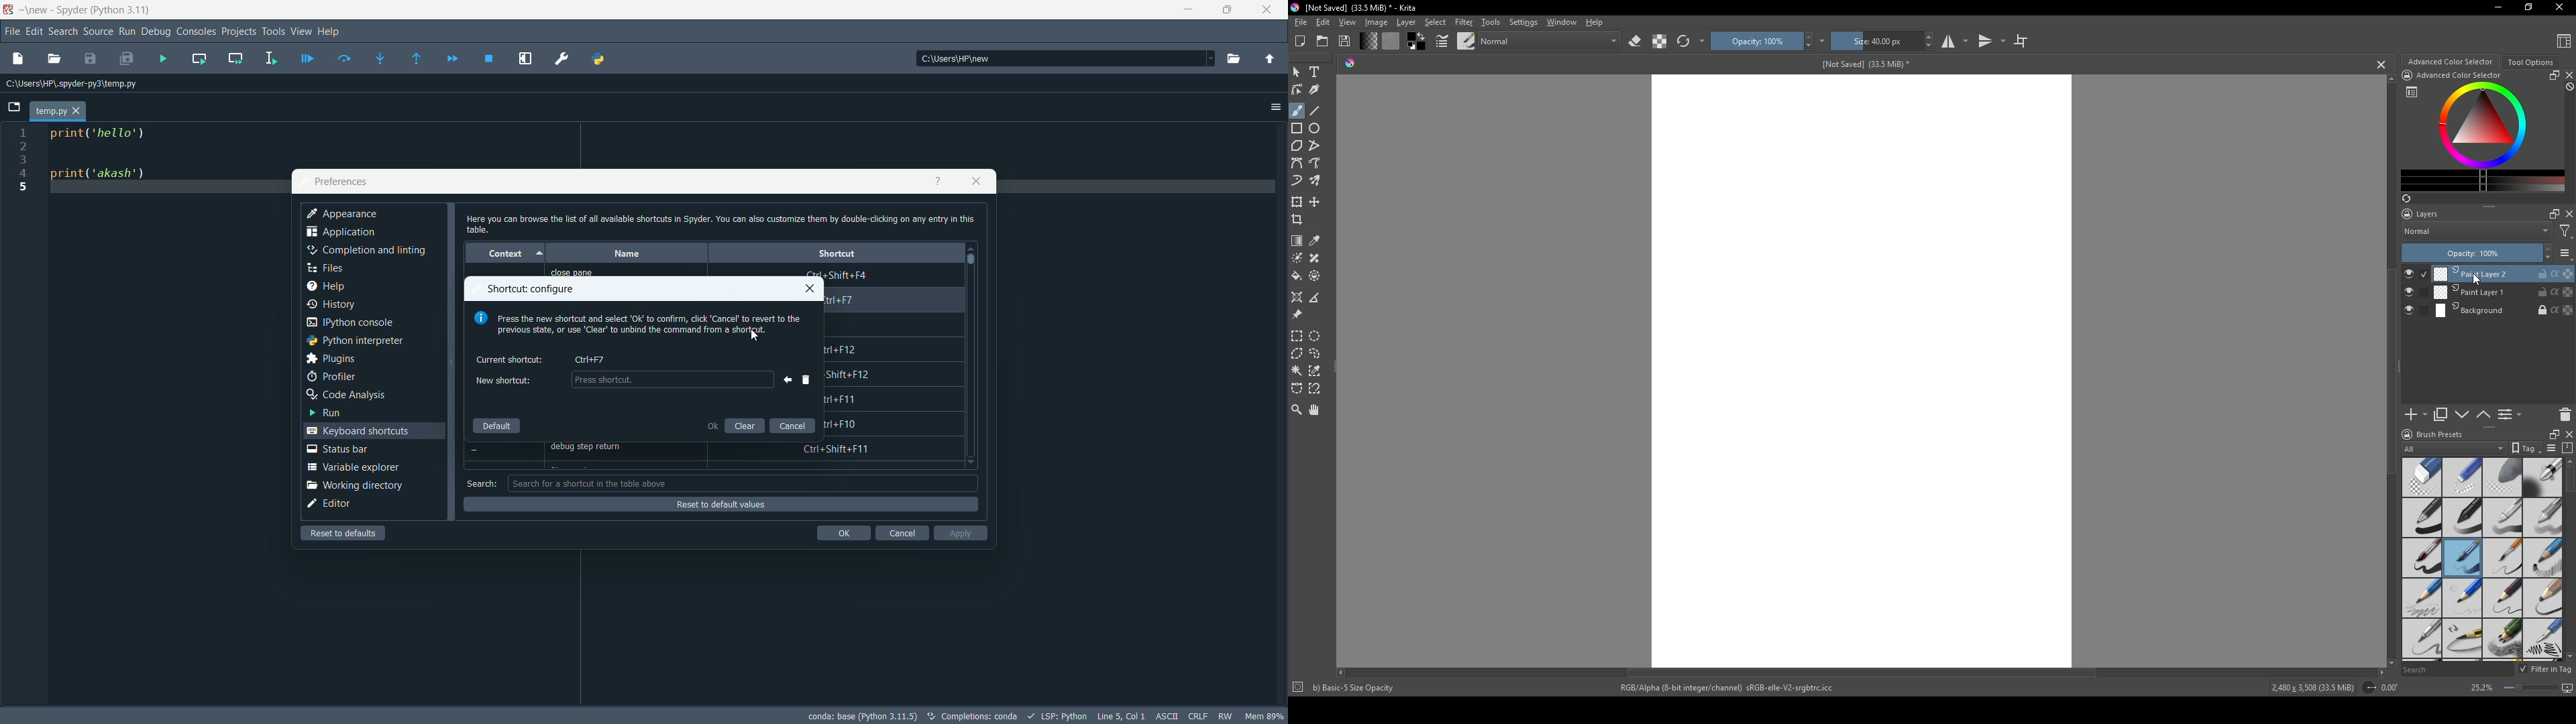 The image size is (2576, 728). What do you see at coordinates (157, 32) in the screenshot?
I see `debug menu` at bounding box center [157, 32].